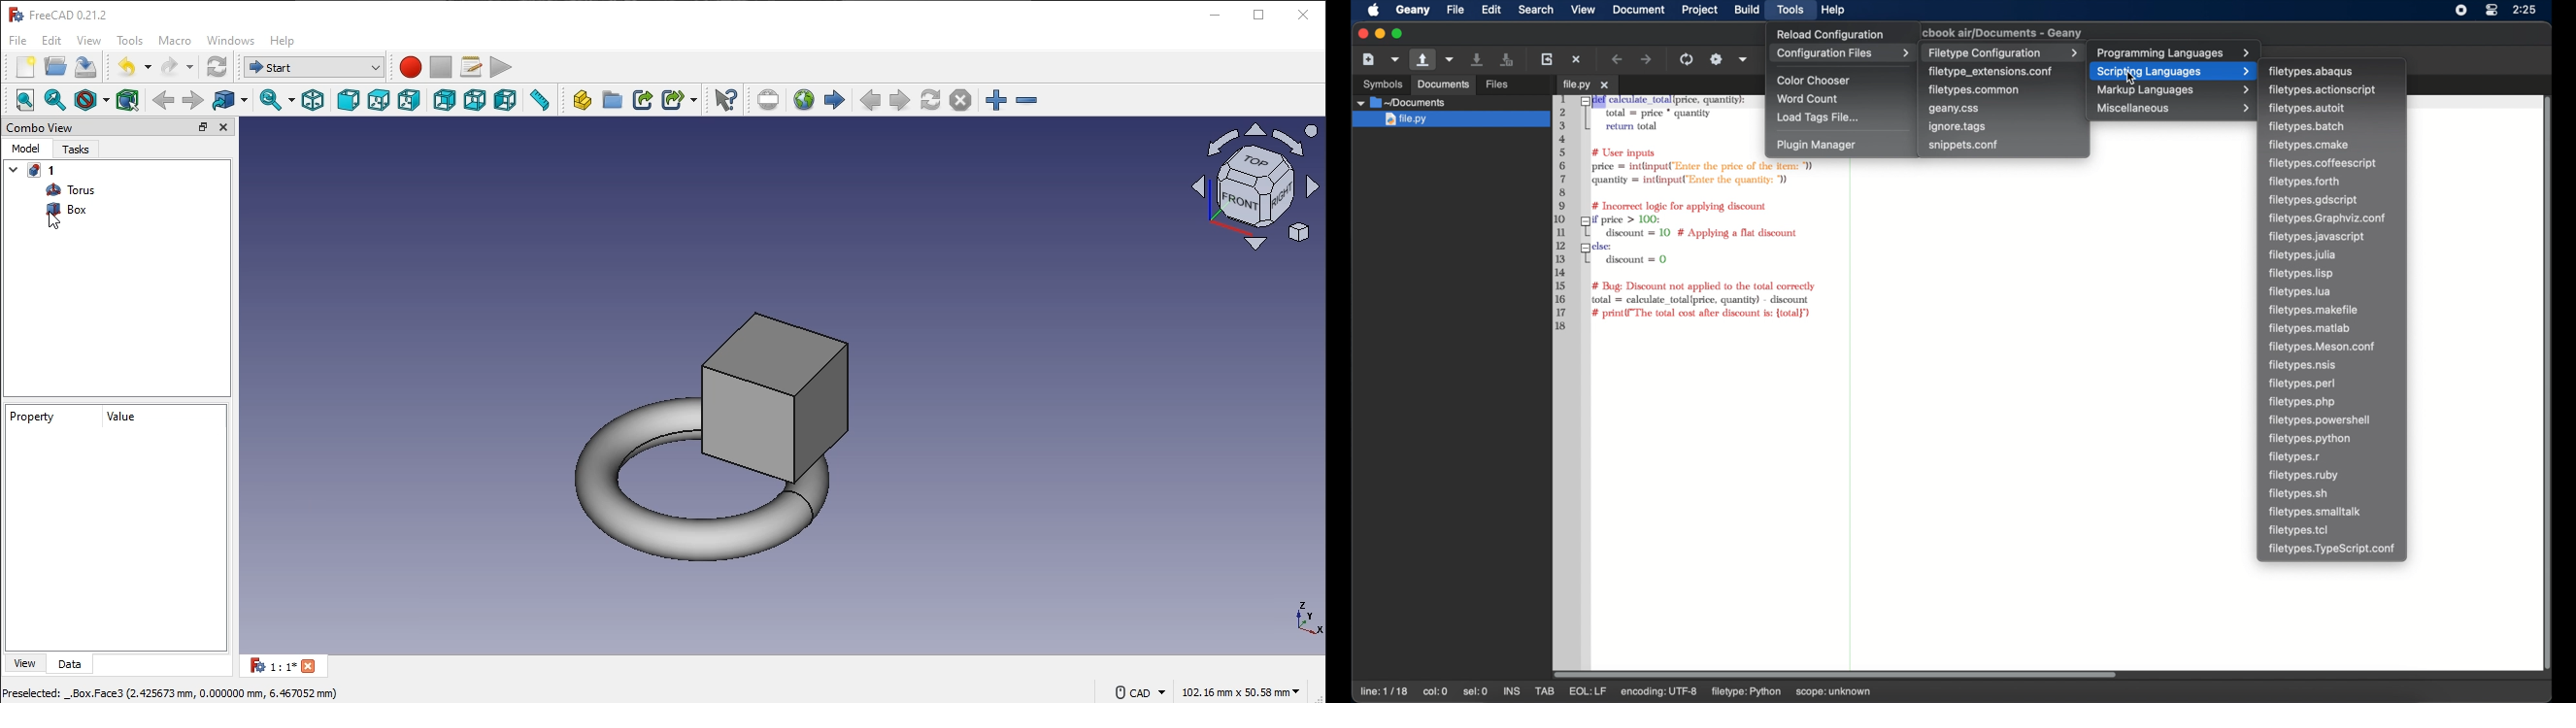  What do you see at coordinates (380, 101) in the screenshot?
I see `top` at bounding box center [380, 101].